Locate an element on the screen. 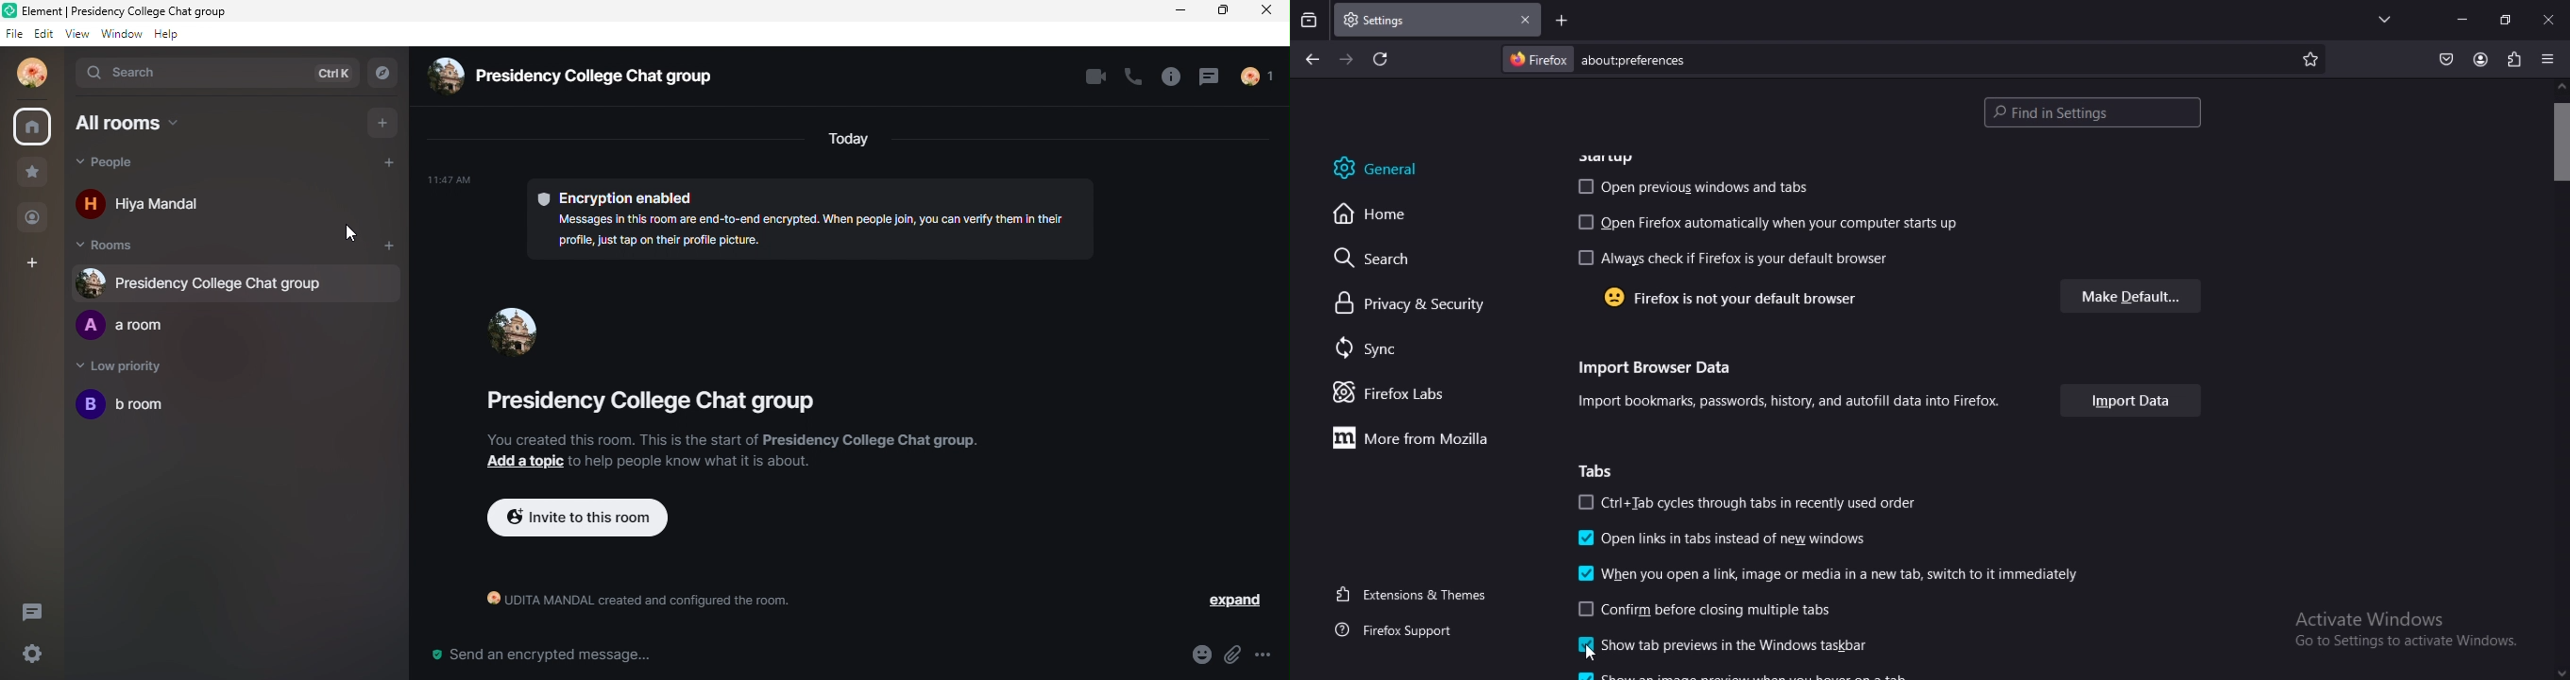 This screenshot has height=700, width=2576. udita mandal is located at coordinates (34, 78).